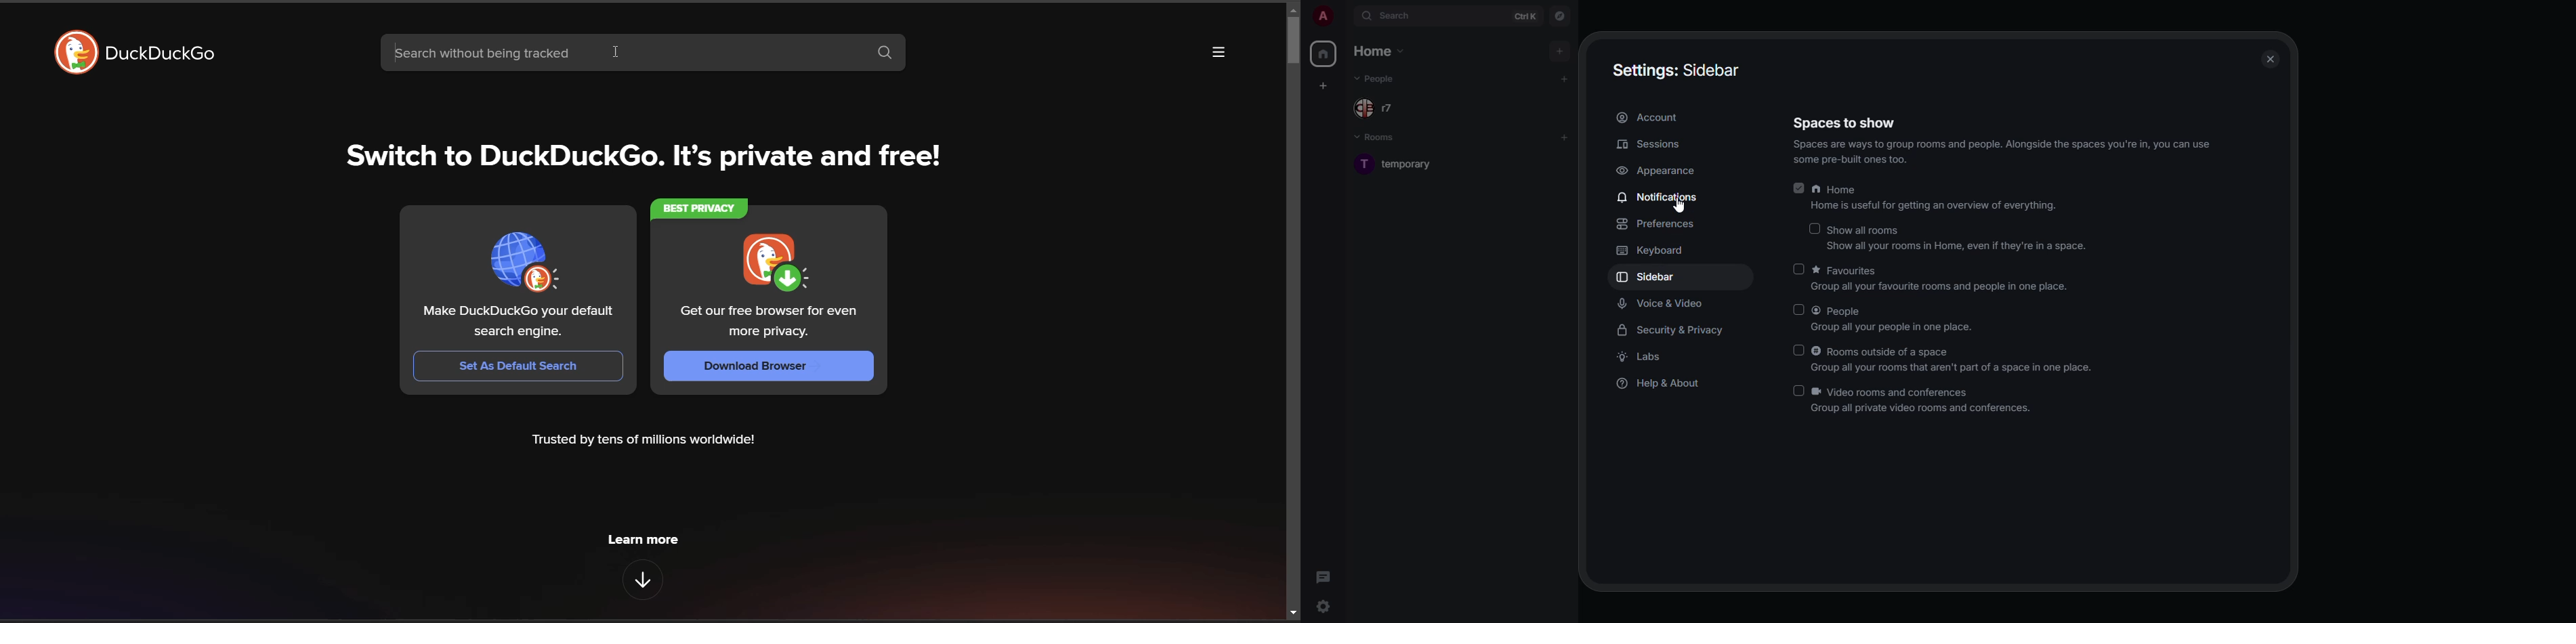 The height and width of the screenshot is (644, 2576). I want to click on sidebar, so click(1648, 276).